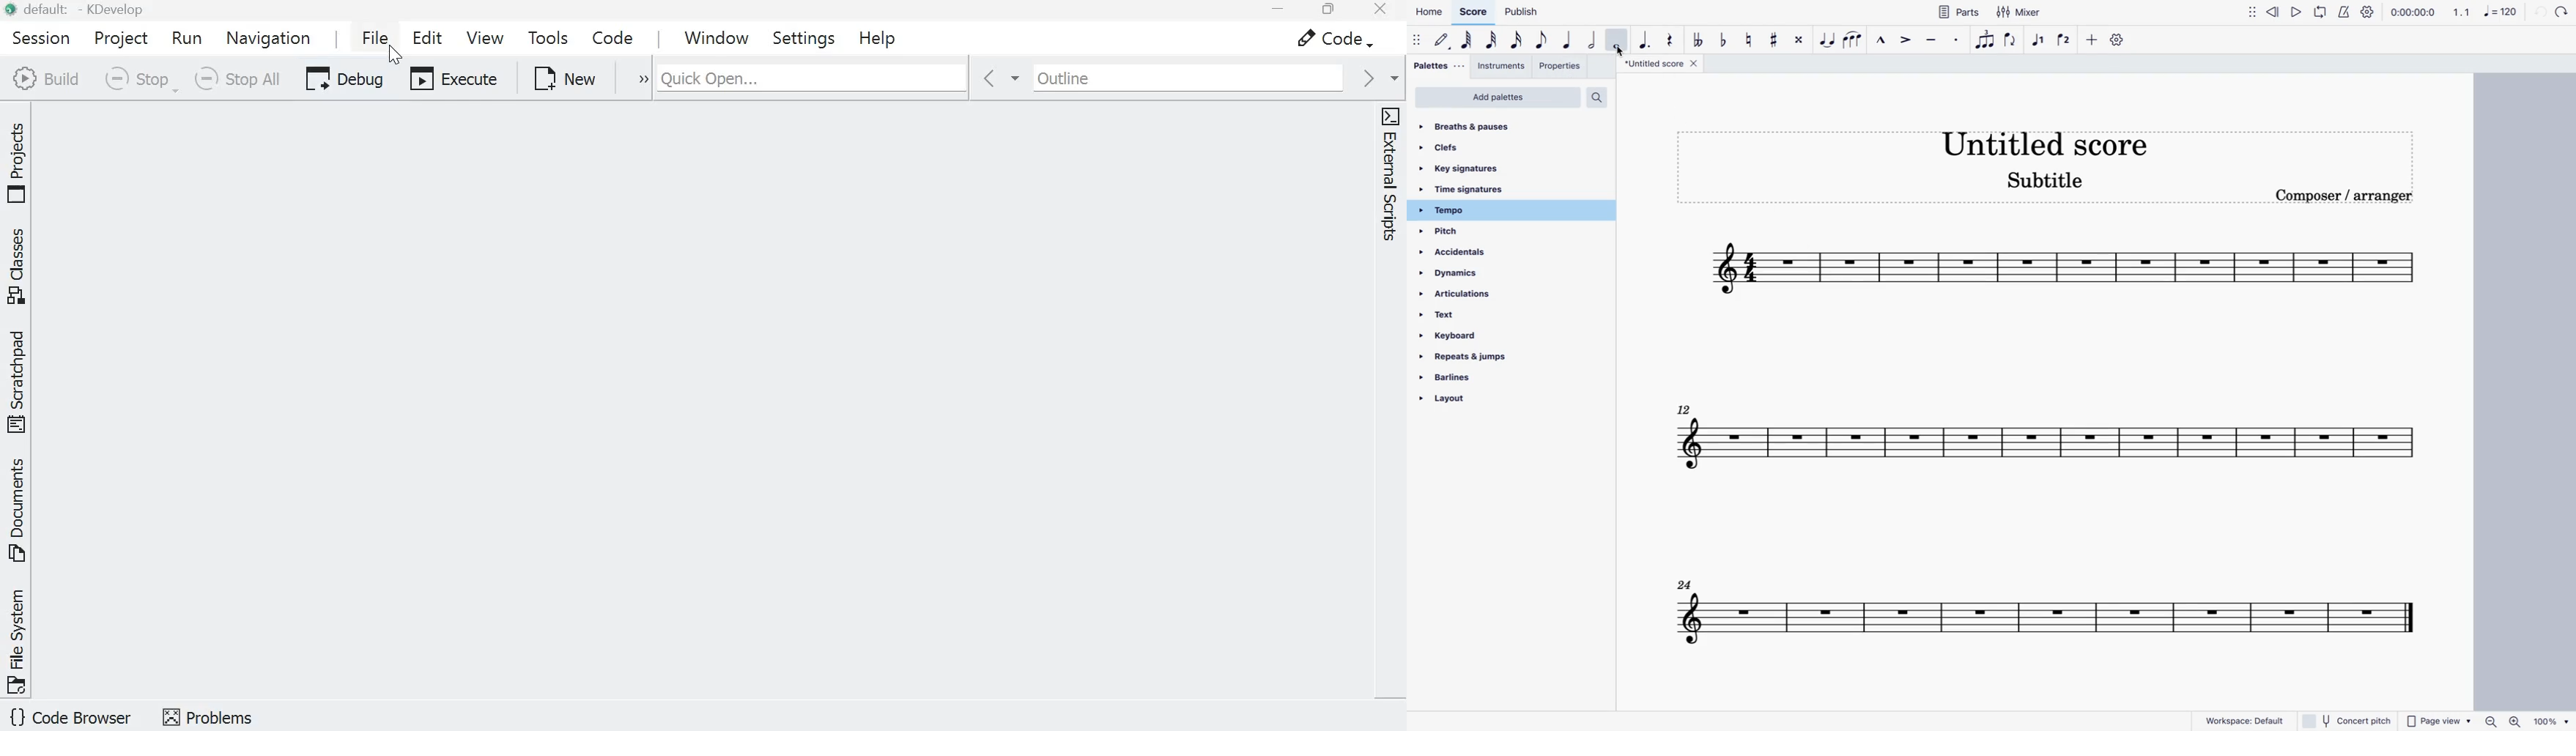  What do you see at coordinates (1591, 40) in the screenshot?
I see `half note` at bounding box center [1591, 40].